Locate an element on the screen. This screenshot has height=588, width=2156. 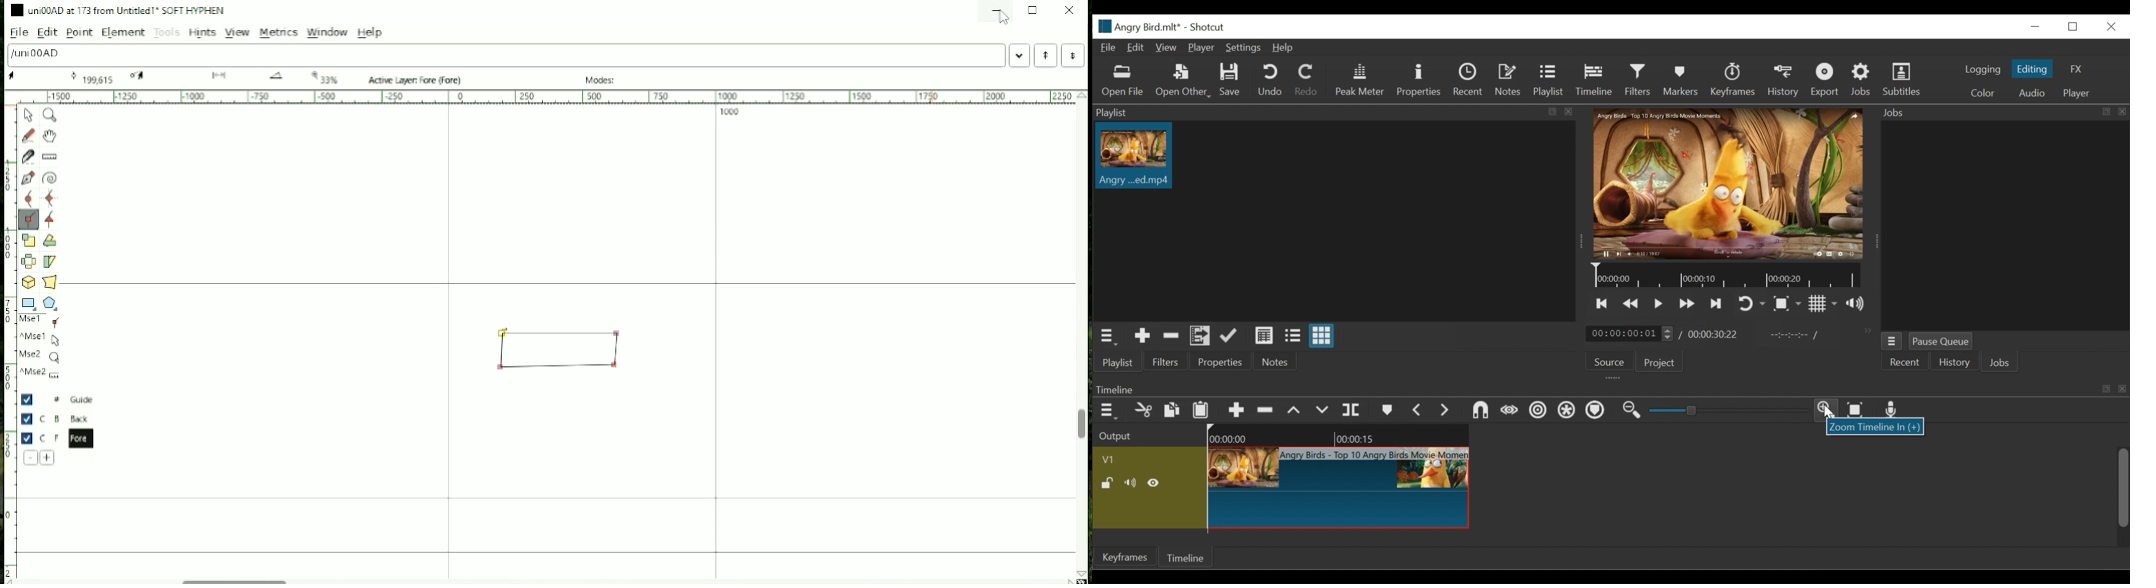
Current duration is located at coordinates (1632, 334).